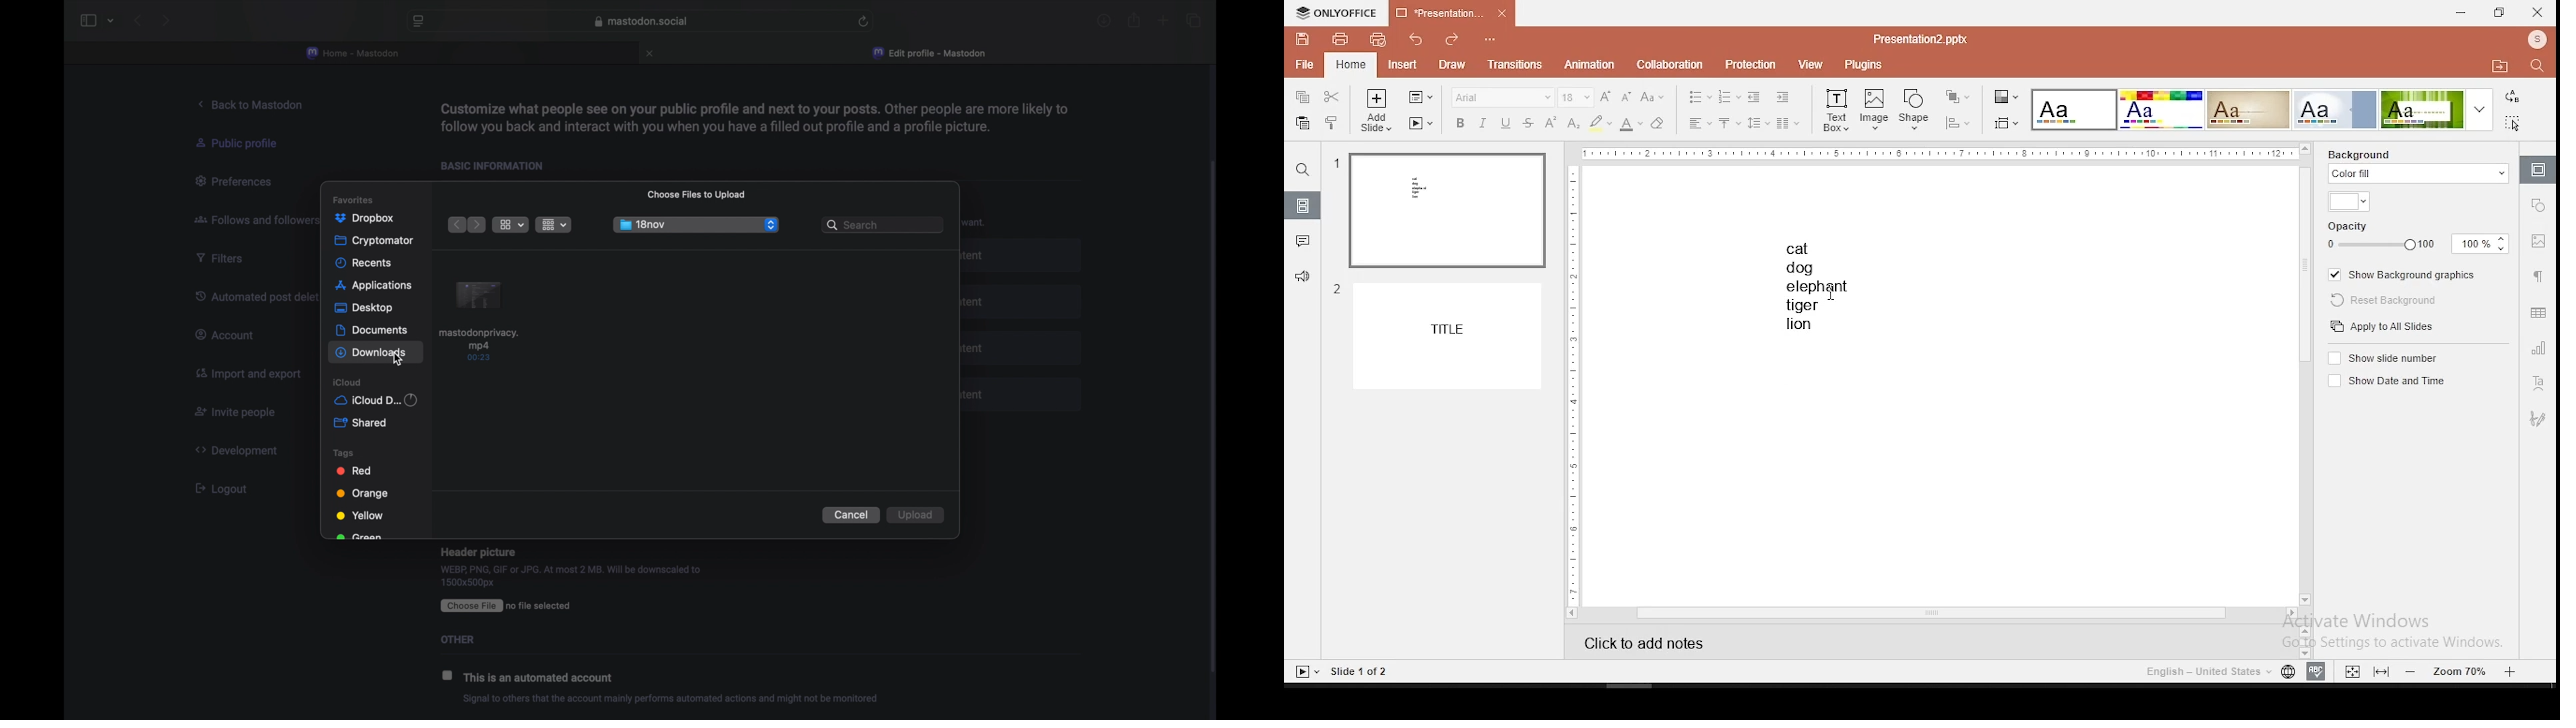  I want to click on start slide show, so click(1304, 671).